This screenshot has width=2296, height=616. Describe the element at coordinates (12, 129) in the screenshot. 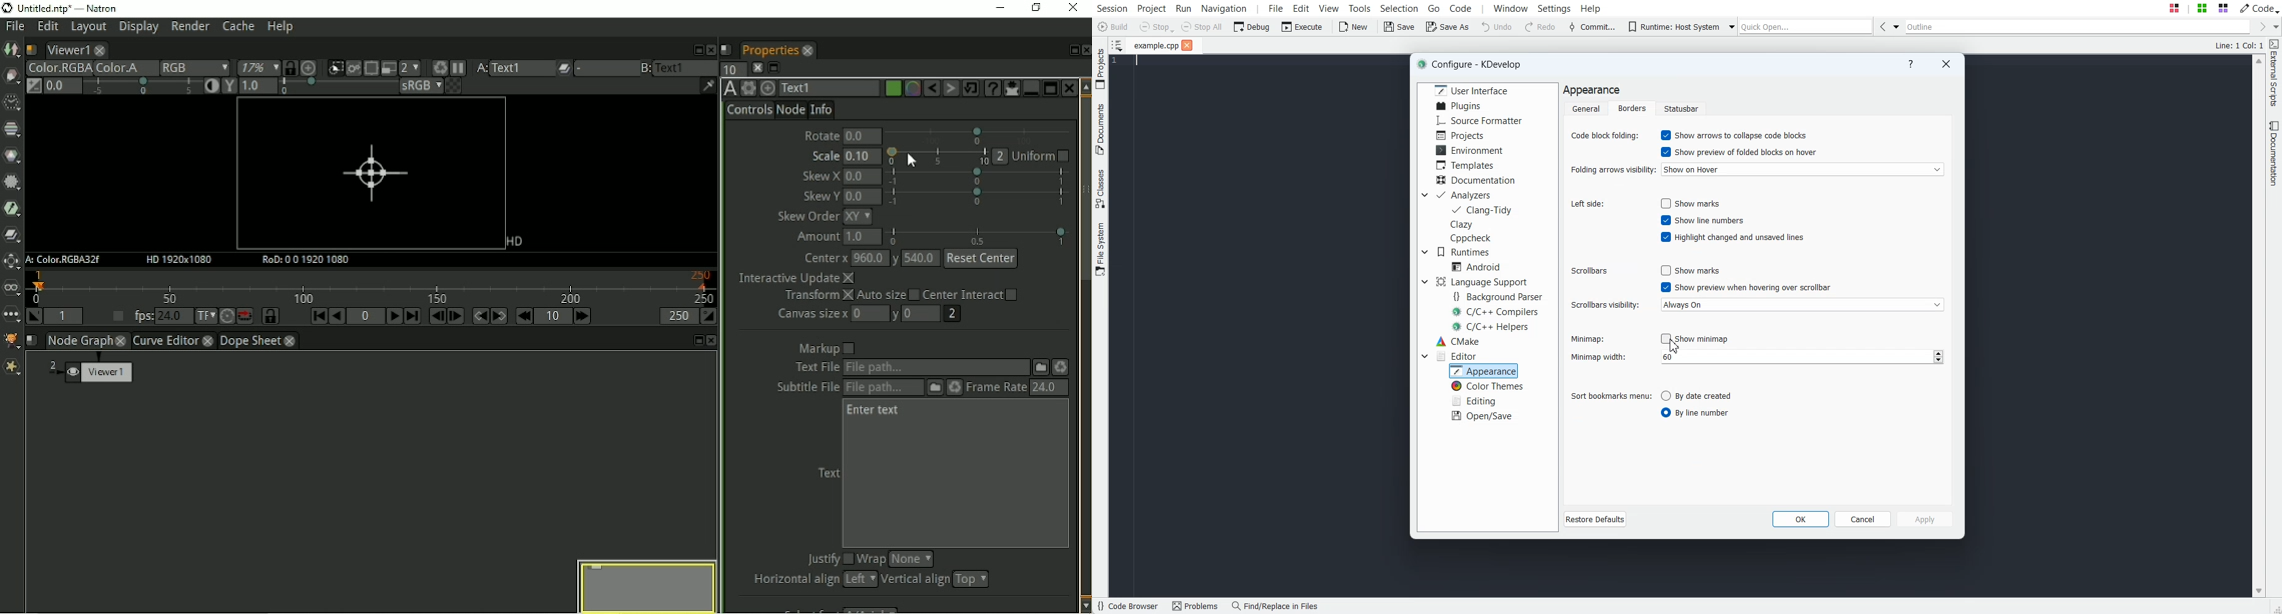

I see `Channel` at that location.